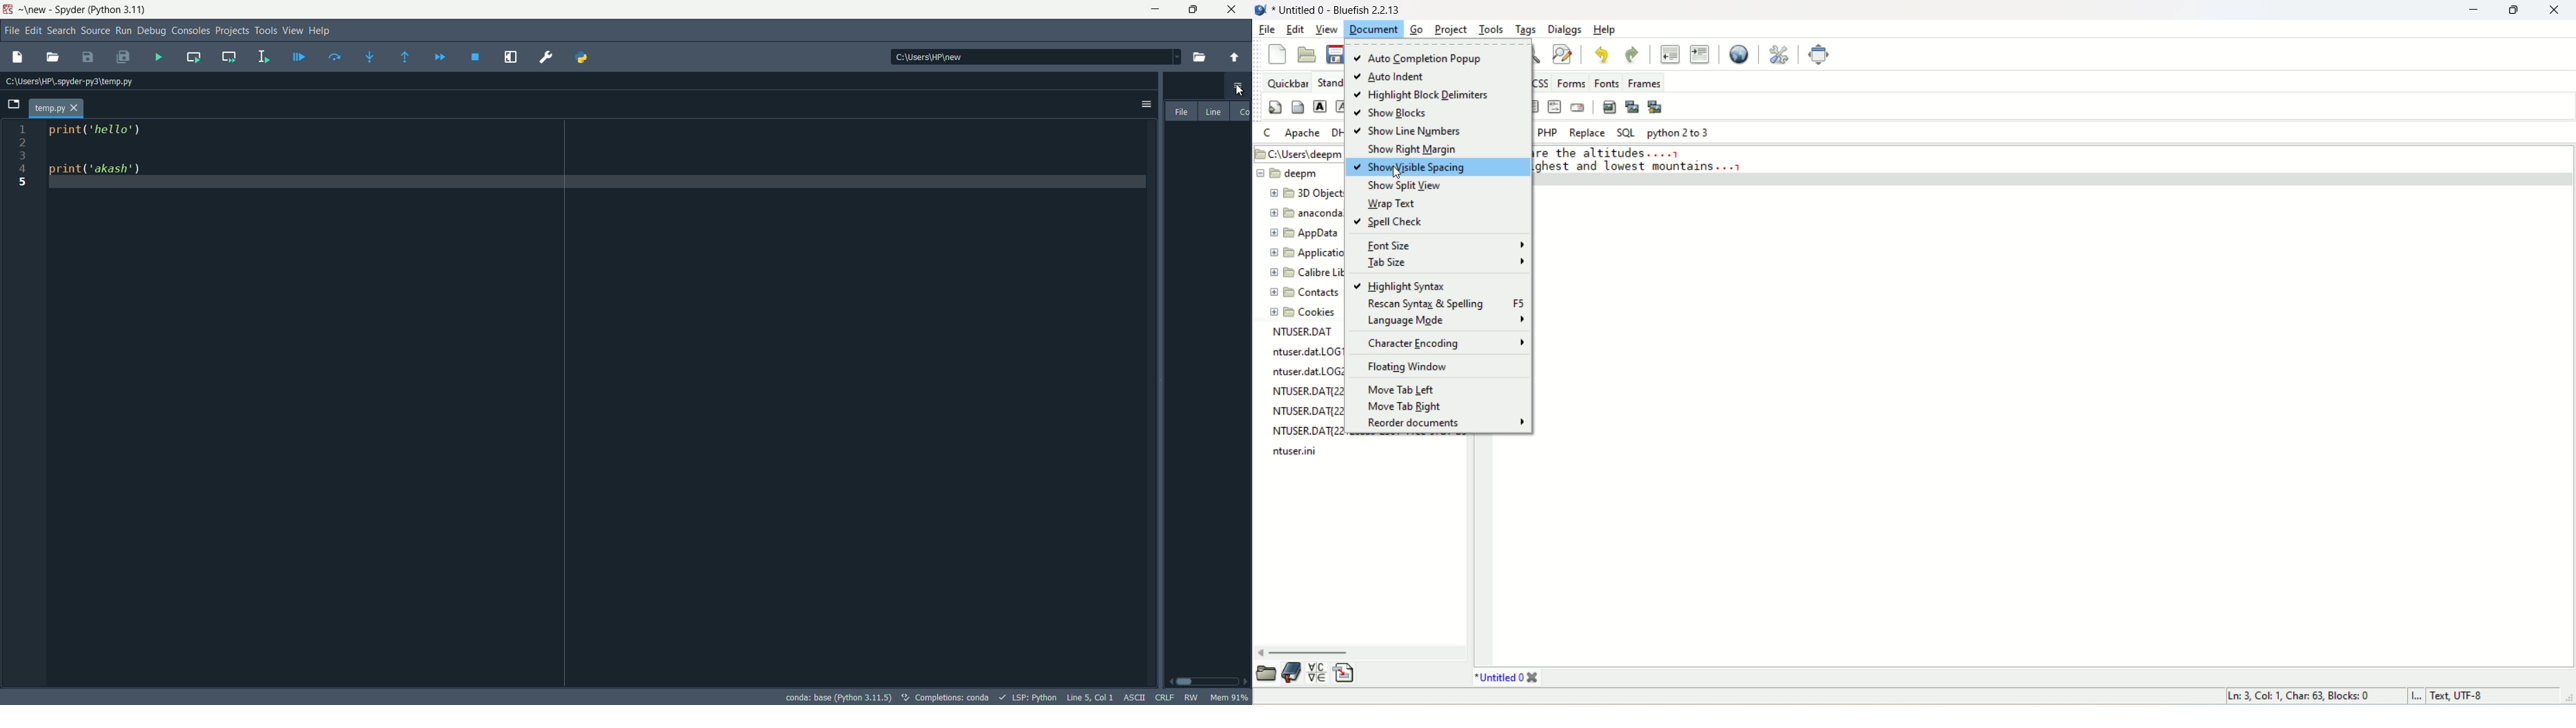  Describe the element at coordinates (52, 57) in the screenshot. I see `open file` at that location.